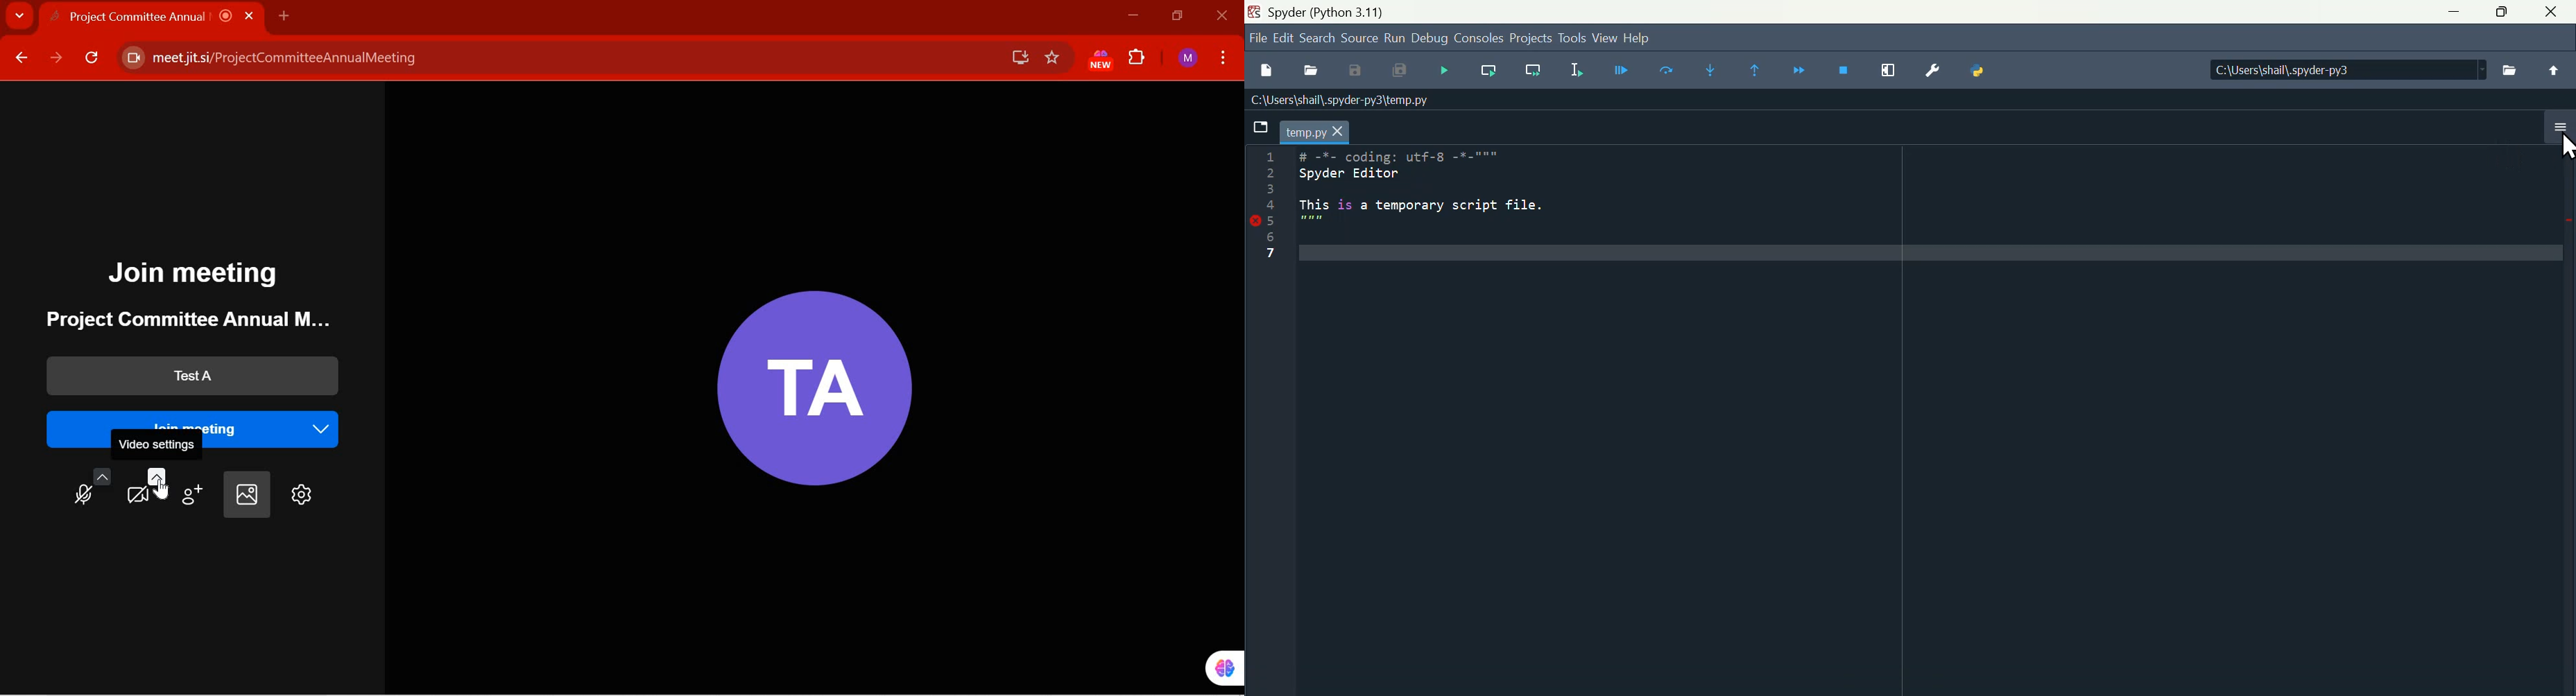 The image size is (2576, 700). I want to click on File, so click(2510, 70).